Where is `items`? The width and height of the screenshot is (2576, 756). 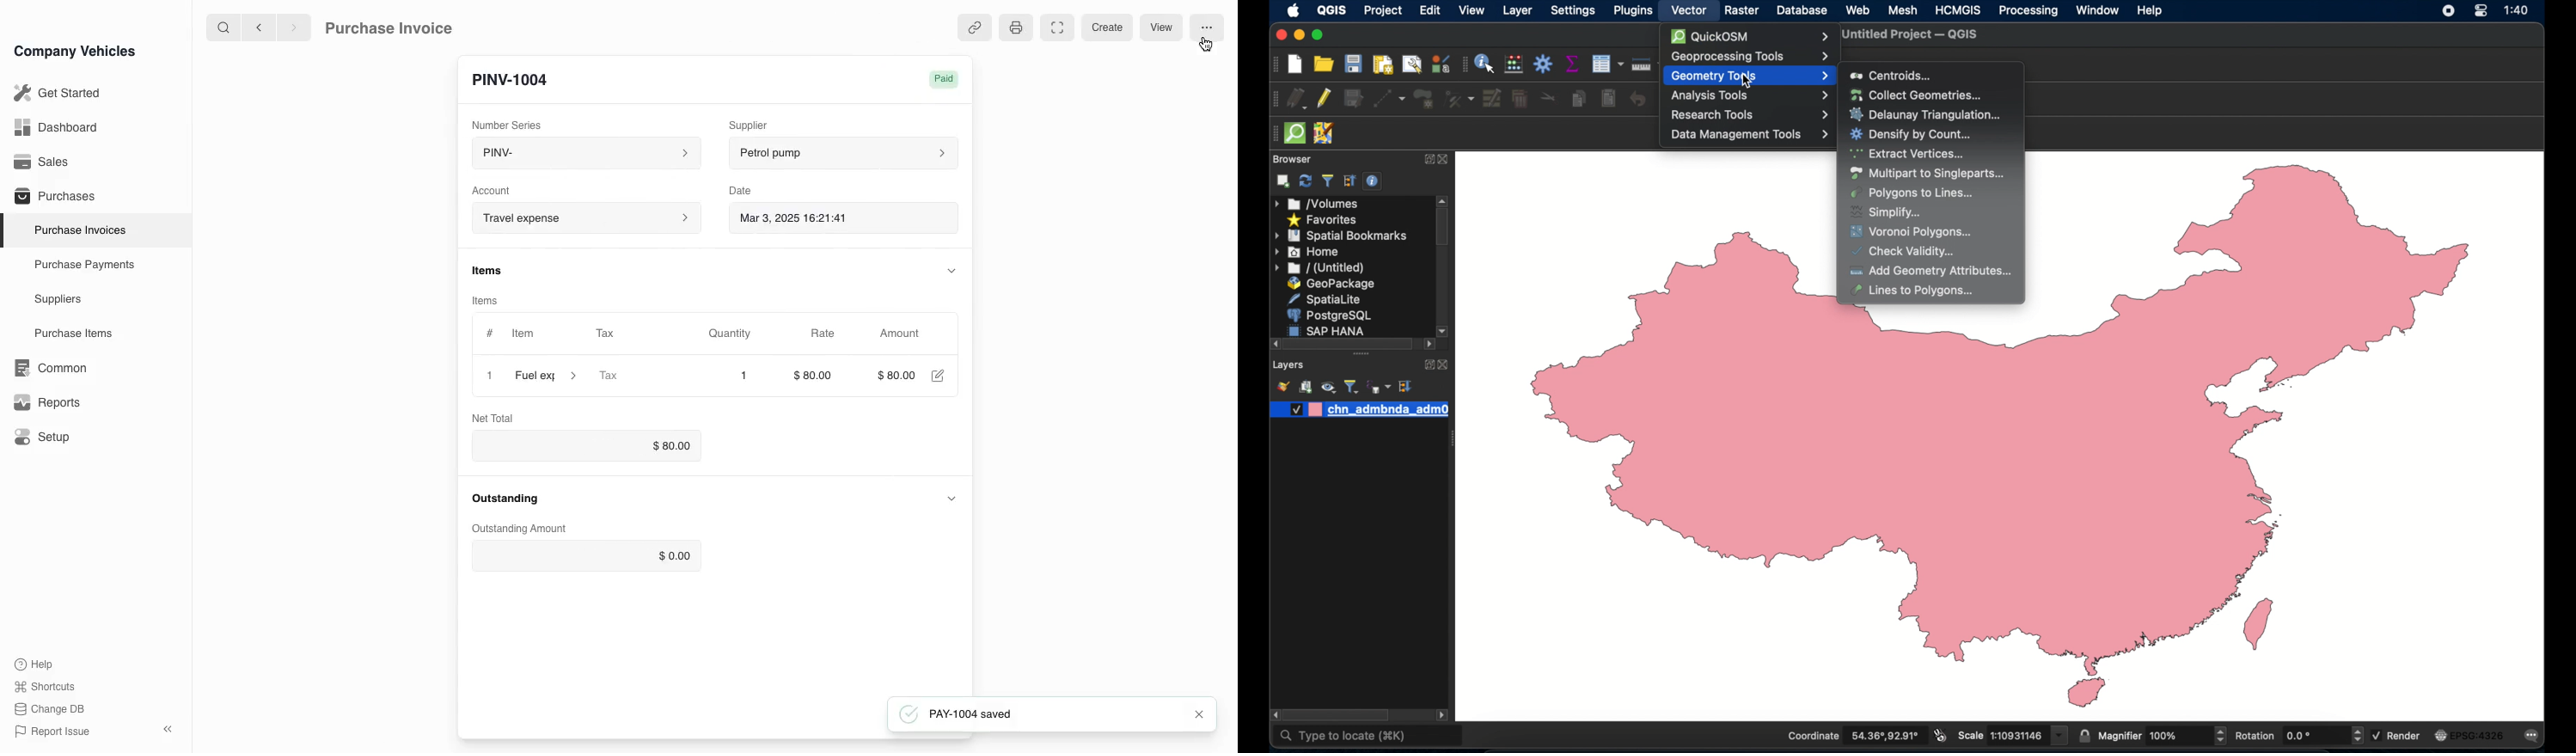 items is located at coordinates (492, 303).